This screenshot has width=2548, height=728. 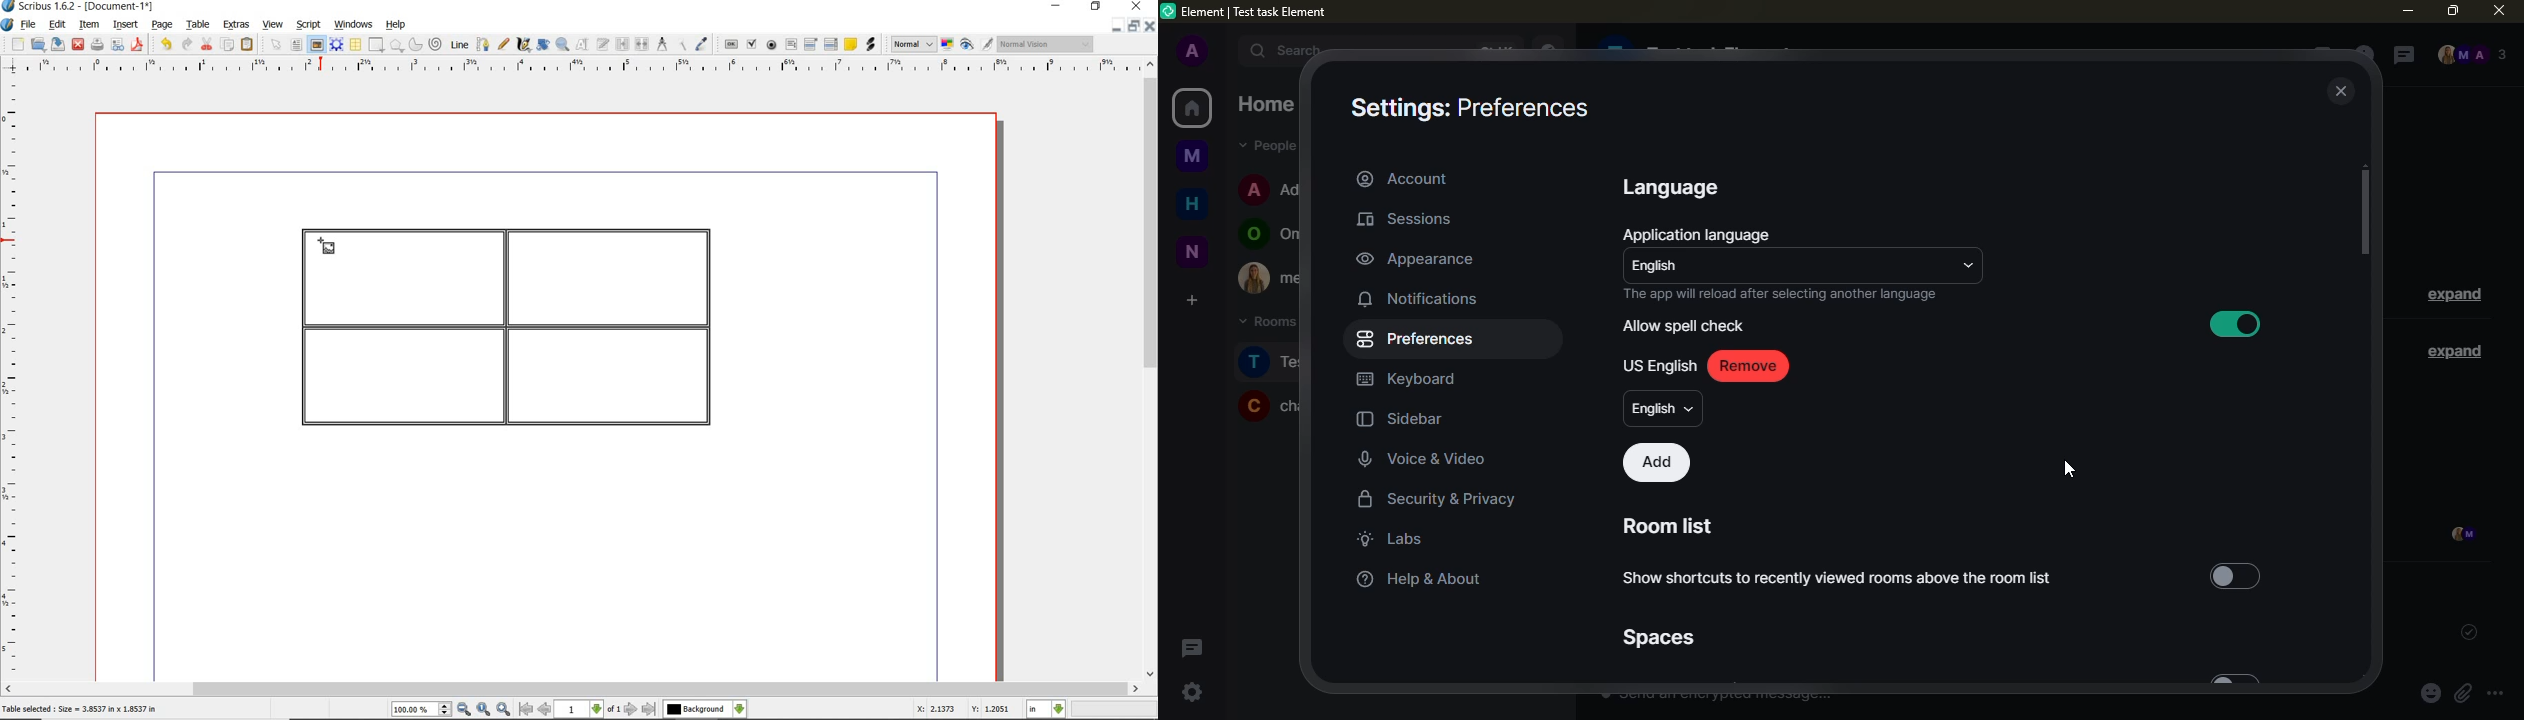 What do you see at coordinates (732, 43) in the screenshot?
I see `pdf push button` at bounding box center [732, 43].